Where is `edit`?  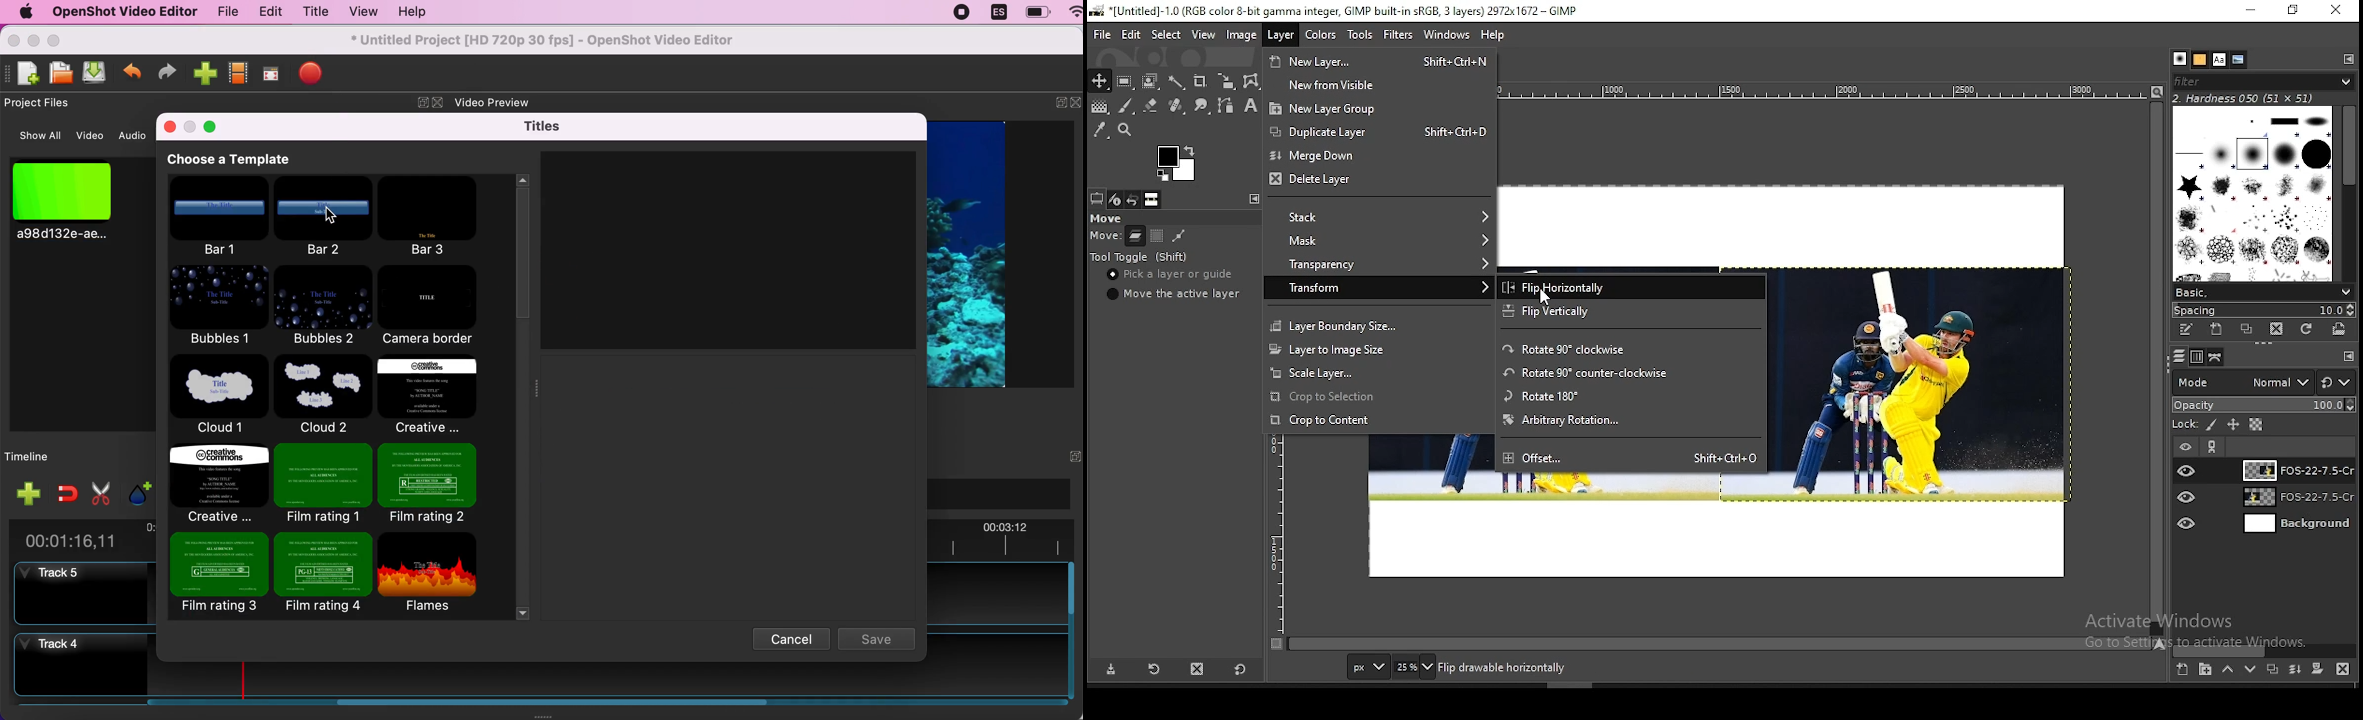
edit is located at coordinates (1133, 34).